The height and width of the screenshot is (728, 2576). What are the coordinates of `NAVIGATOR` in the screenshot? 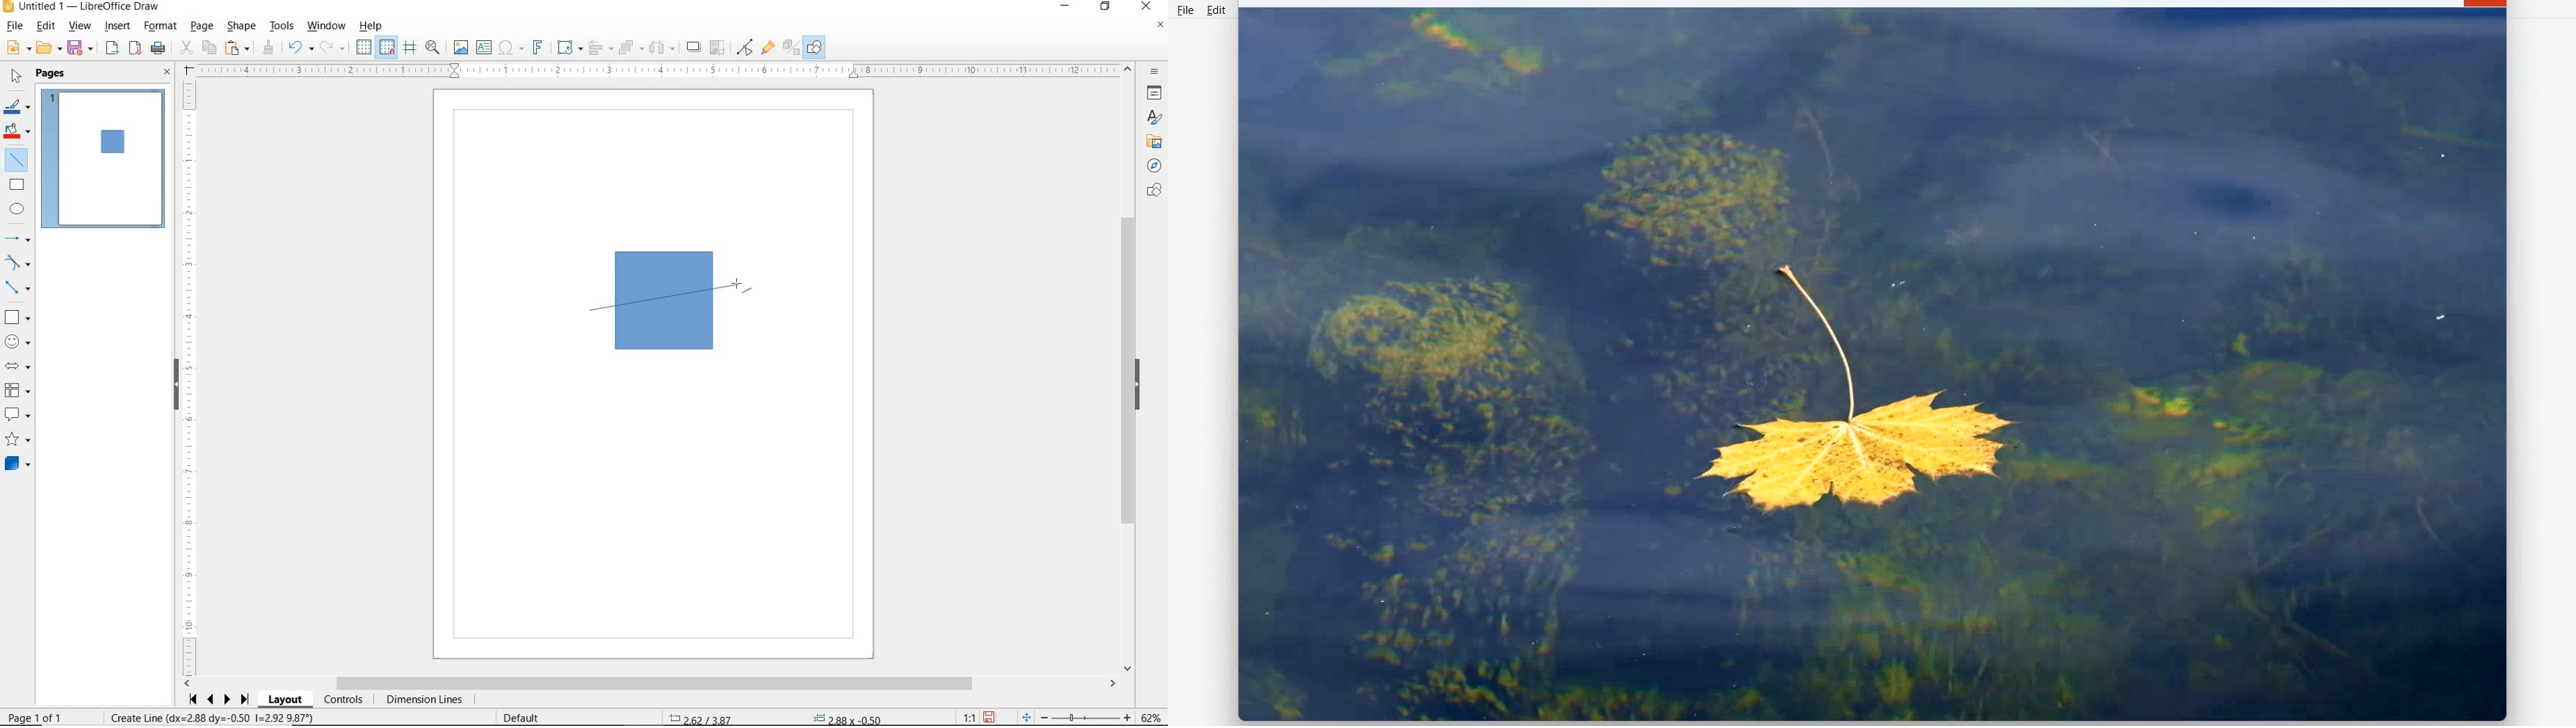 It's located at (1154, 164).